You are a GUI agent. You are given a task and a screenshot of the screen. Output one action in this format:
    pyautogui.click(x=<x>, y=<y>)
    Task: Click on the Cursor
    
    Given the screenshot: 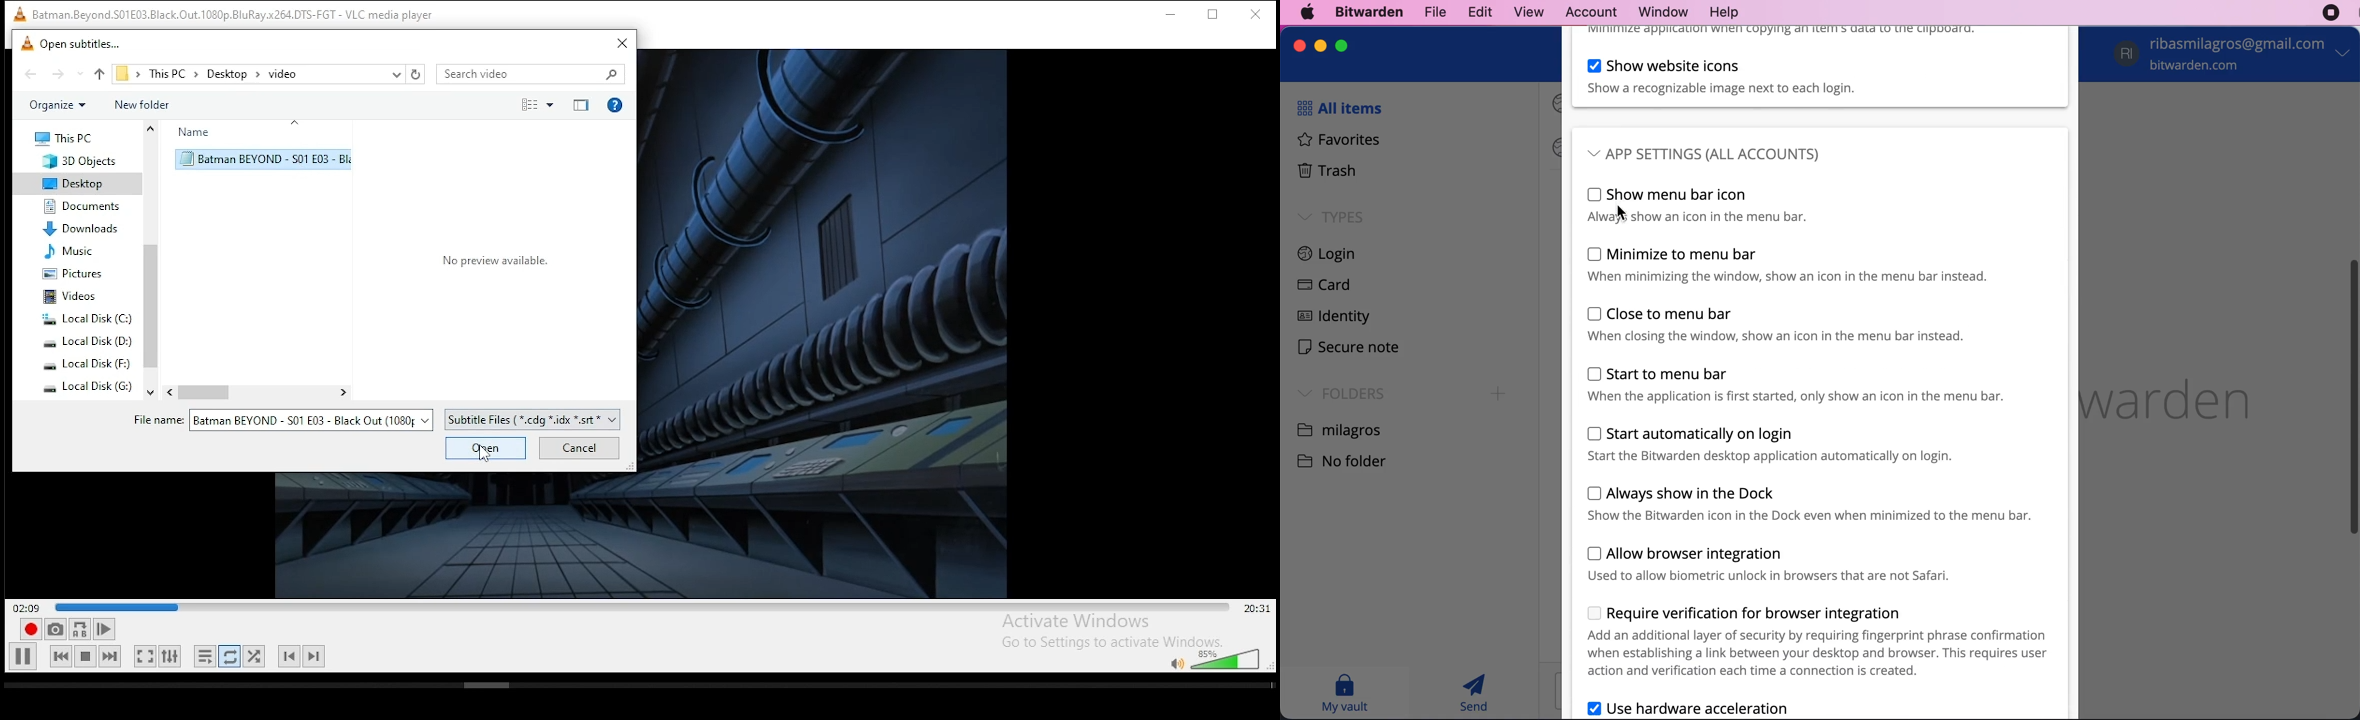 What is the action you would take?
    pyautogui.click(x=487, y=456)
    